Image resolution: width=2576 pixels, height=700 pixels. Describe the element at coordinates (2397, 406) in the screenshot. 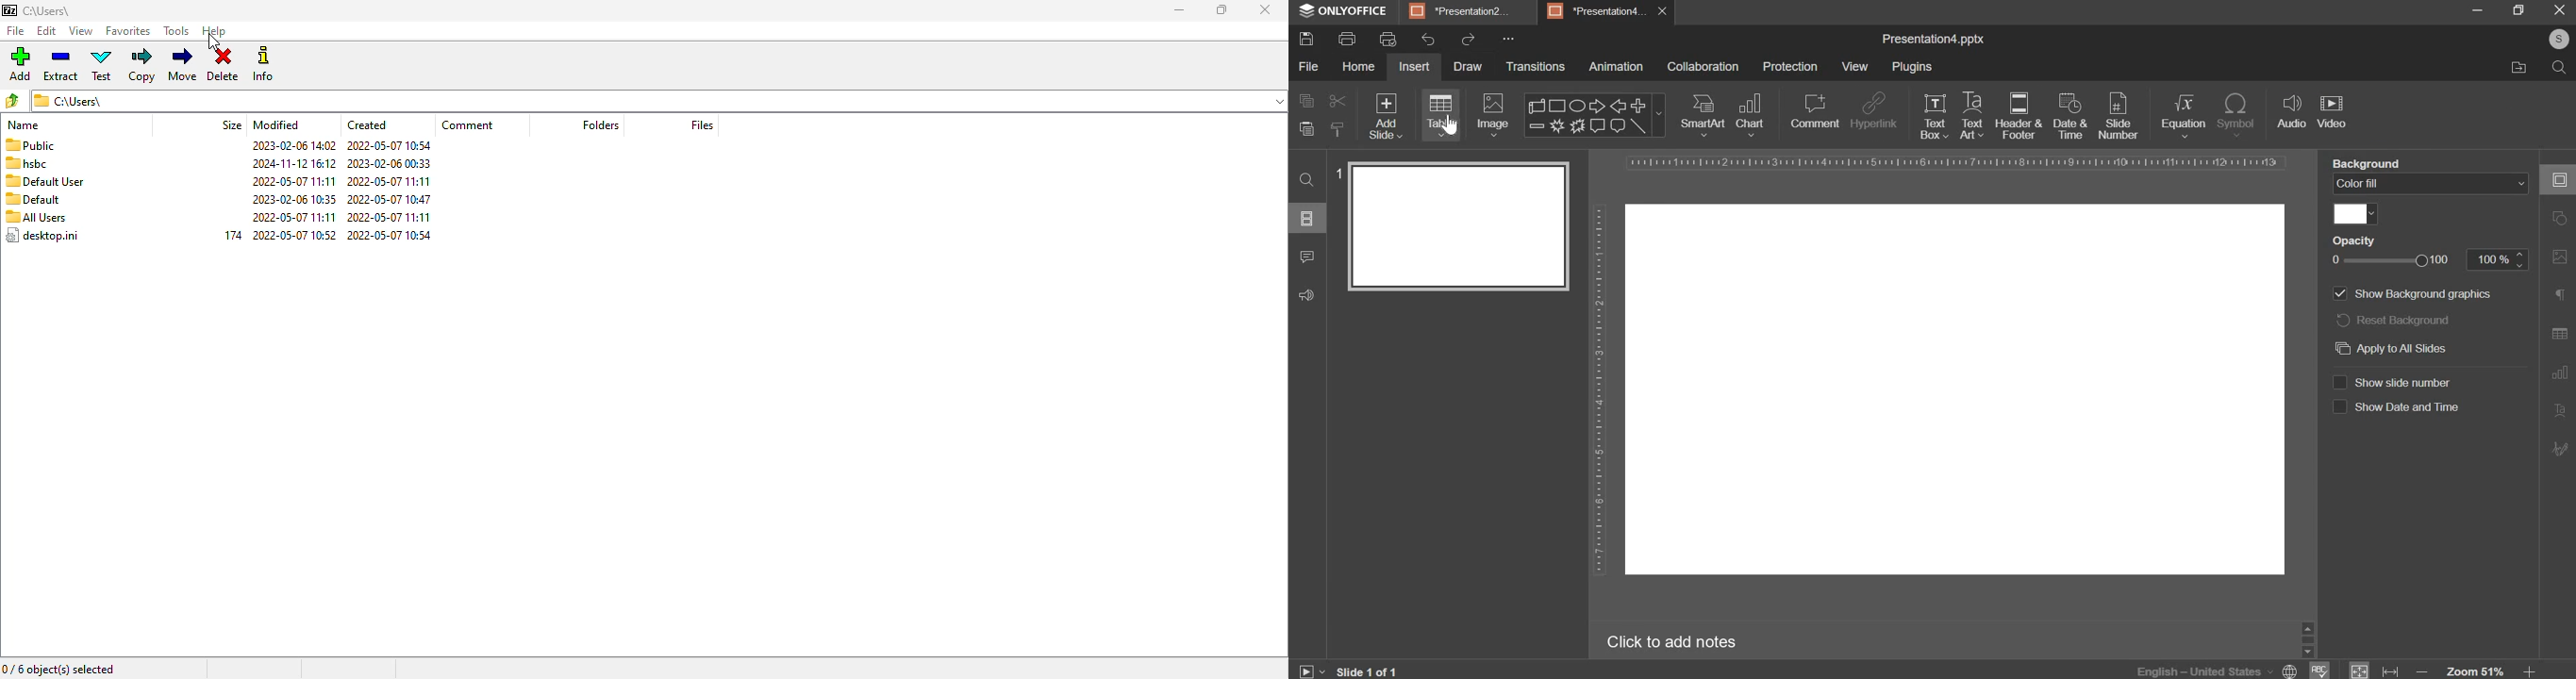

I see `show date and time` at that location.